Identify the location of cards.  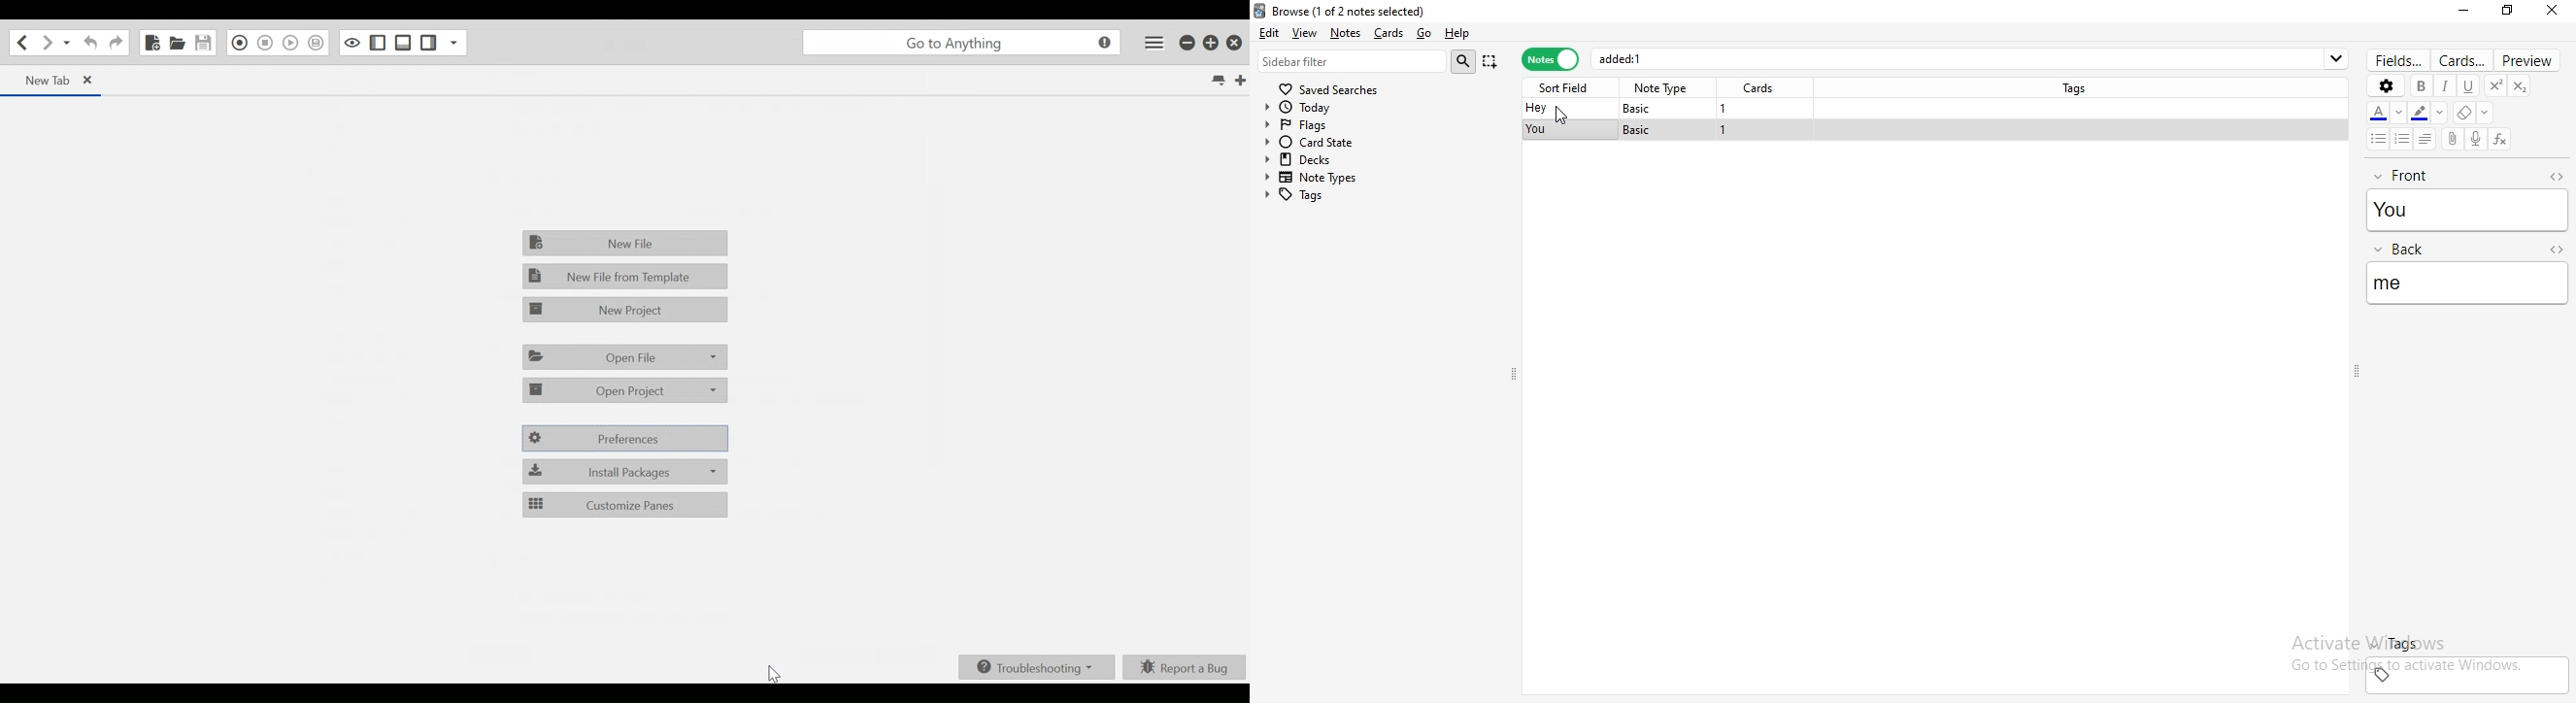
(1387, 33).